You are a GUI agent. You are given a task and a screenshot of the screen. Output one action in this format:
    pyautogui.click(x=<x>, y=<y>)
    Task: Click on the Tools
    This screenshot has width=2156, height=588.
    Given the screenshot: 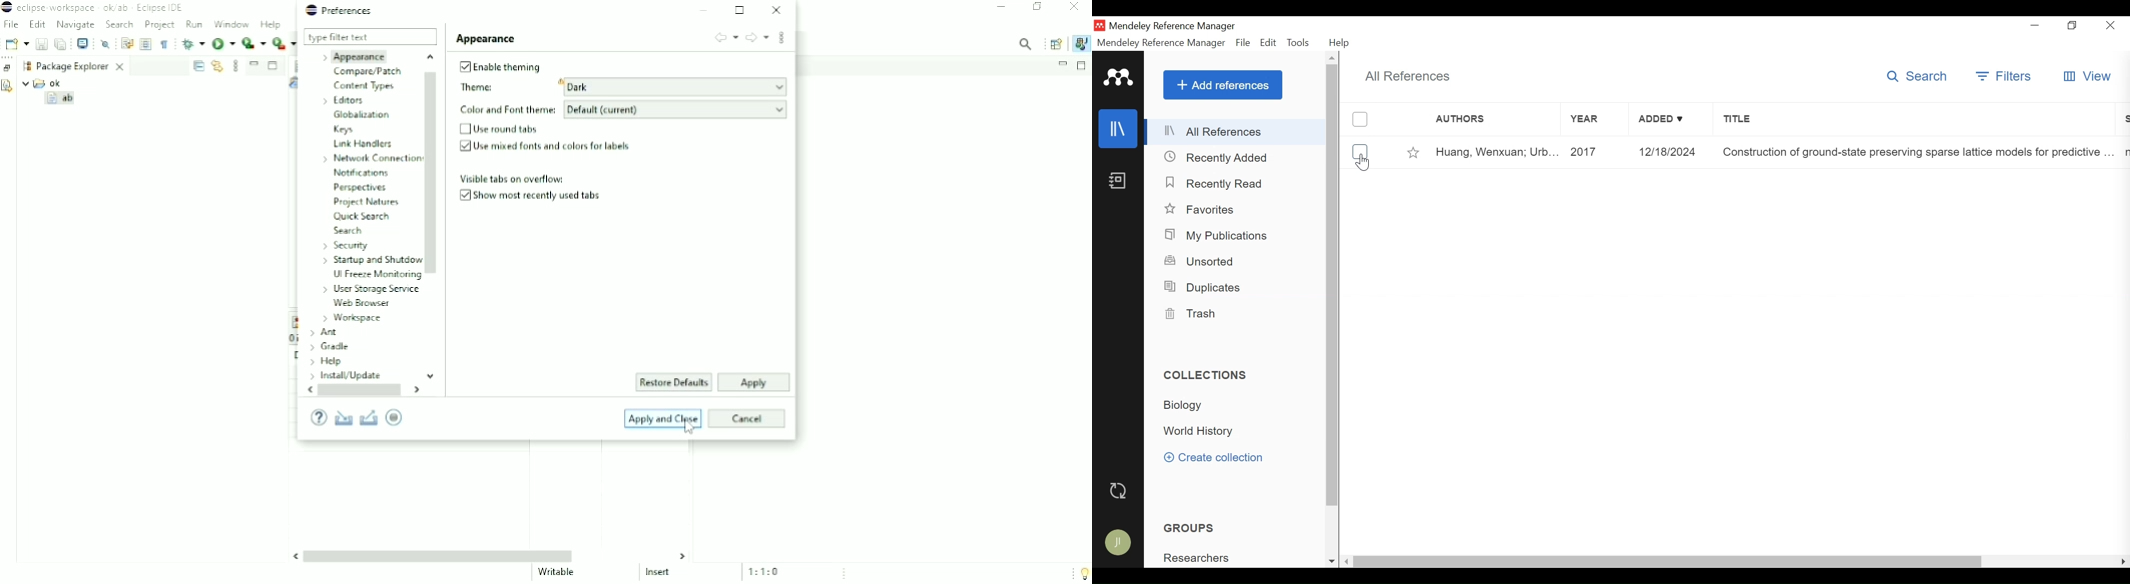 What is the action you would take?
    pyautogui.click(x=1299, y=43)
    